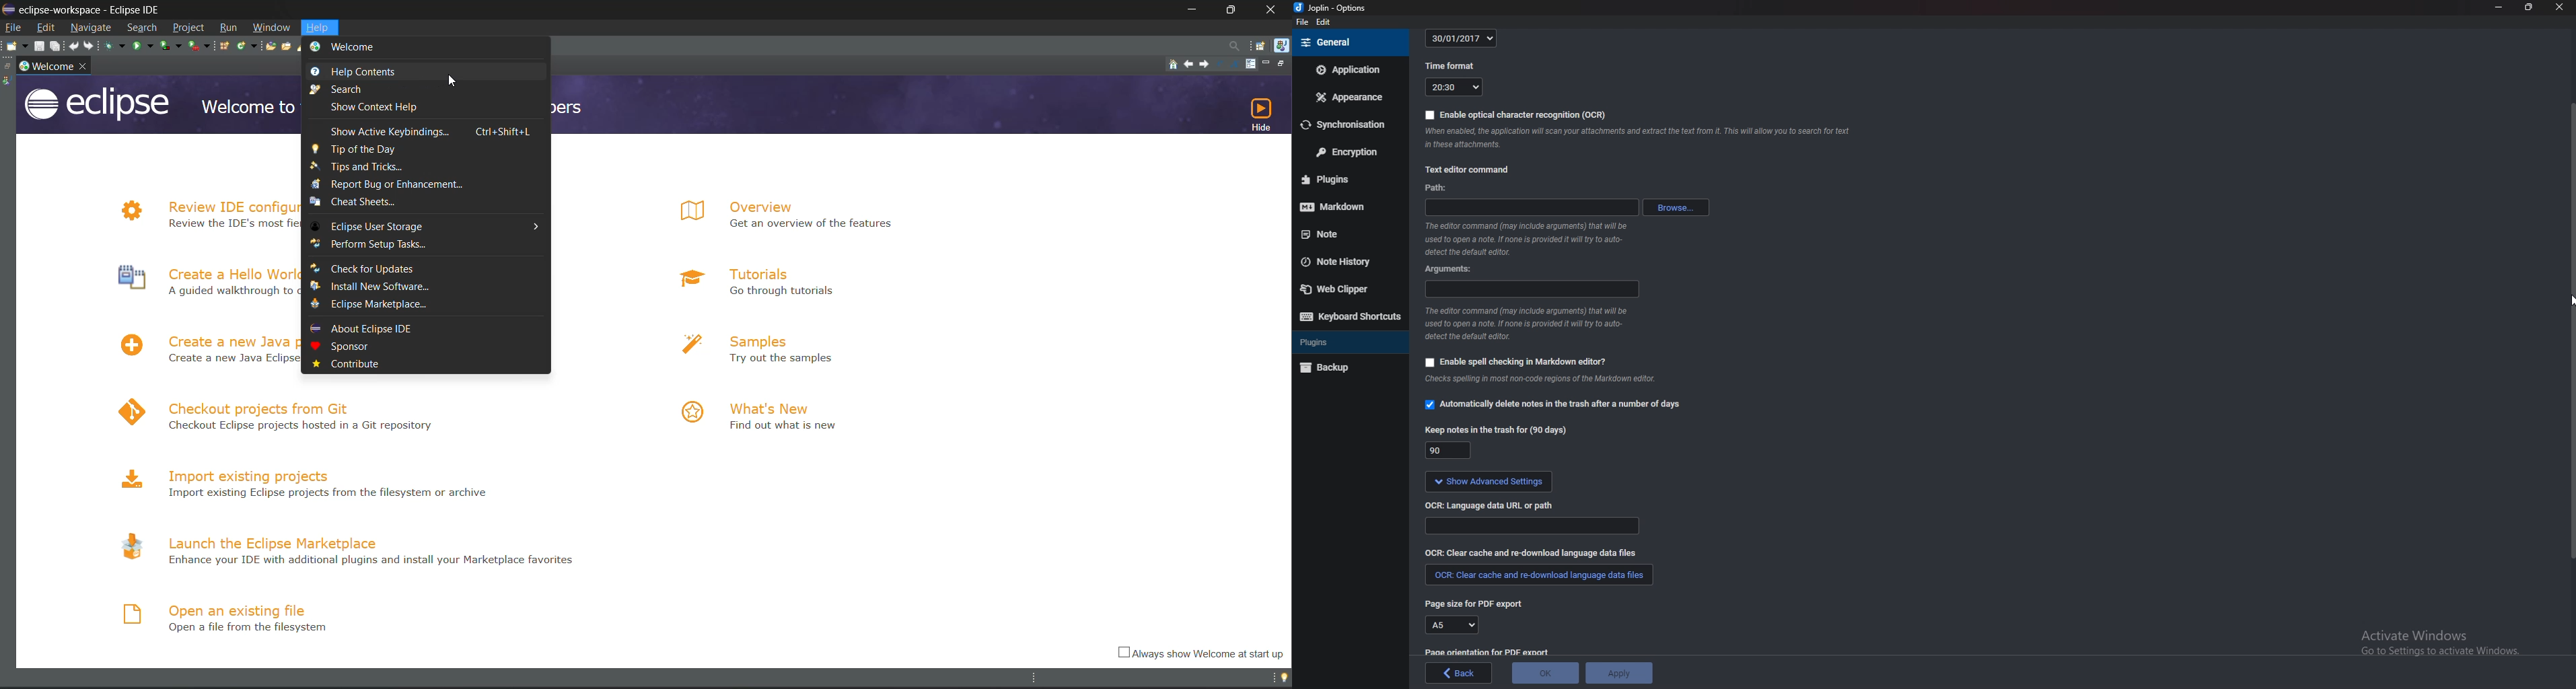  I want to click on cursor, so click(2565, 295).